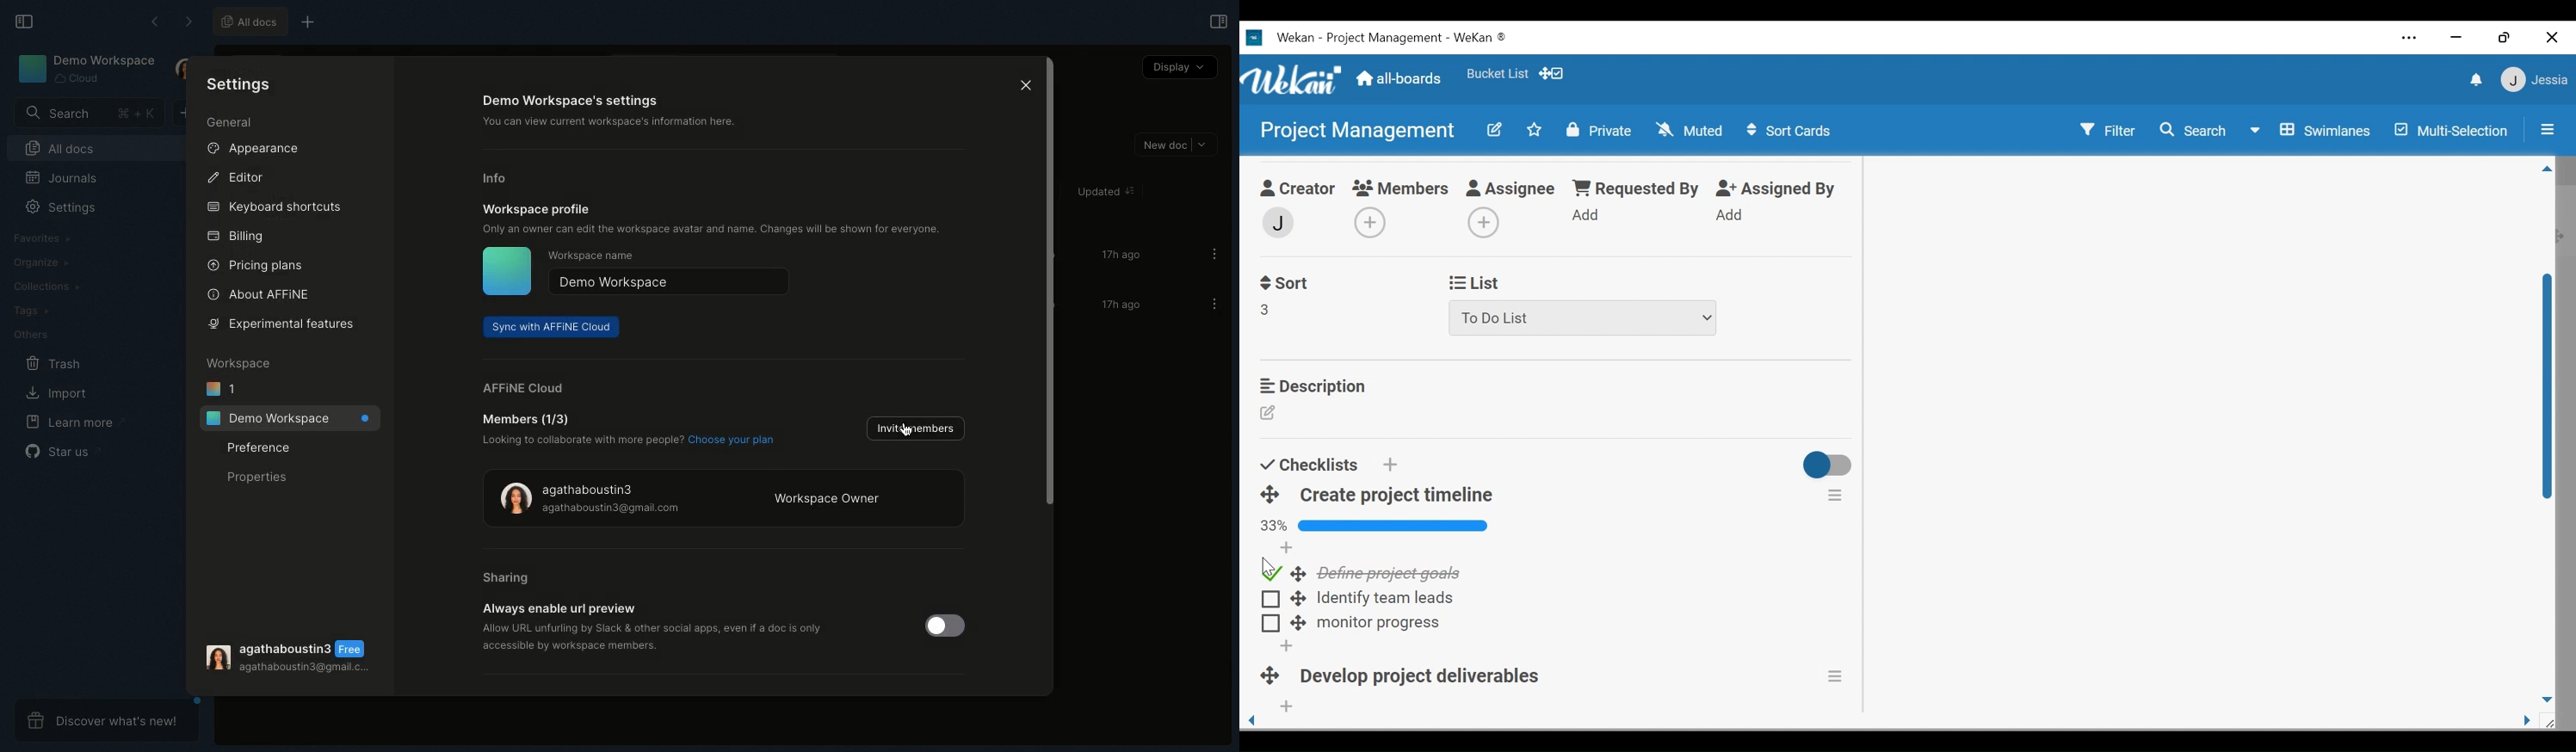 The width and height of the screenshot is (2576, 756). I want to click on page side, so click(2533, 721).